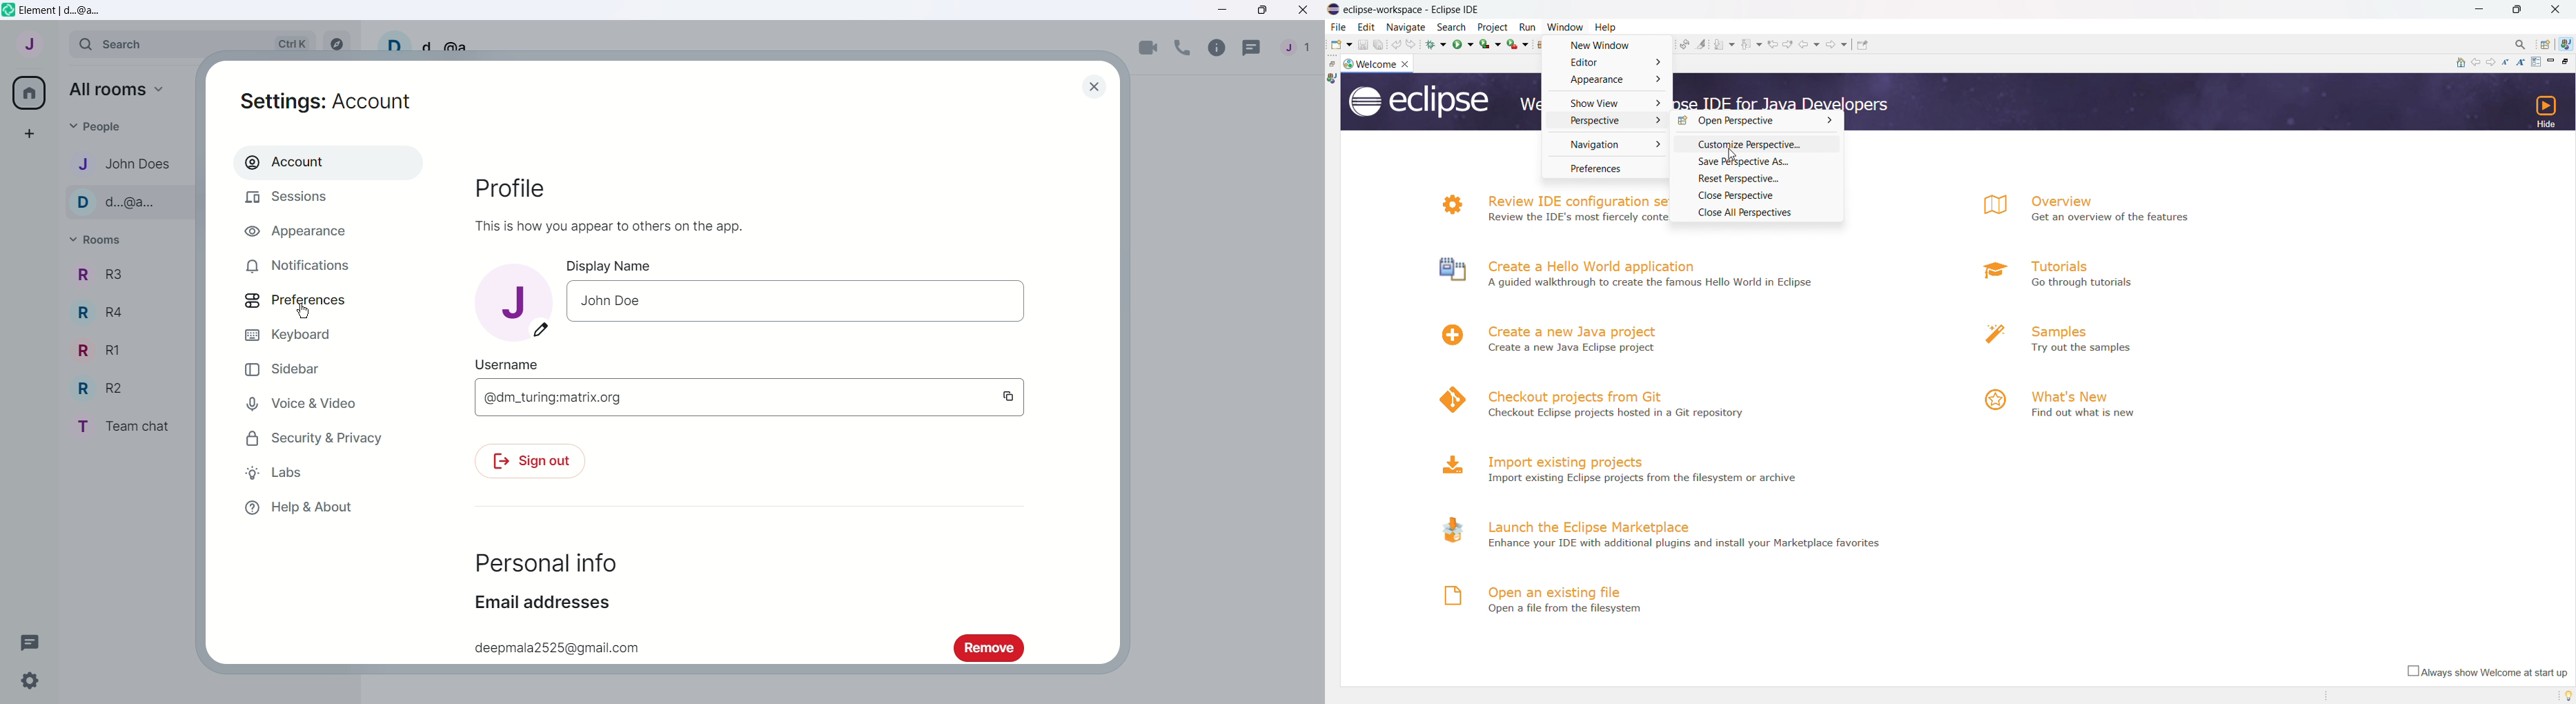  What do you see at coordinates (1574, 199) in the screenshot?
I see `review IDE configuration settings` at bounding box center [1574, 199].